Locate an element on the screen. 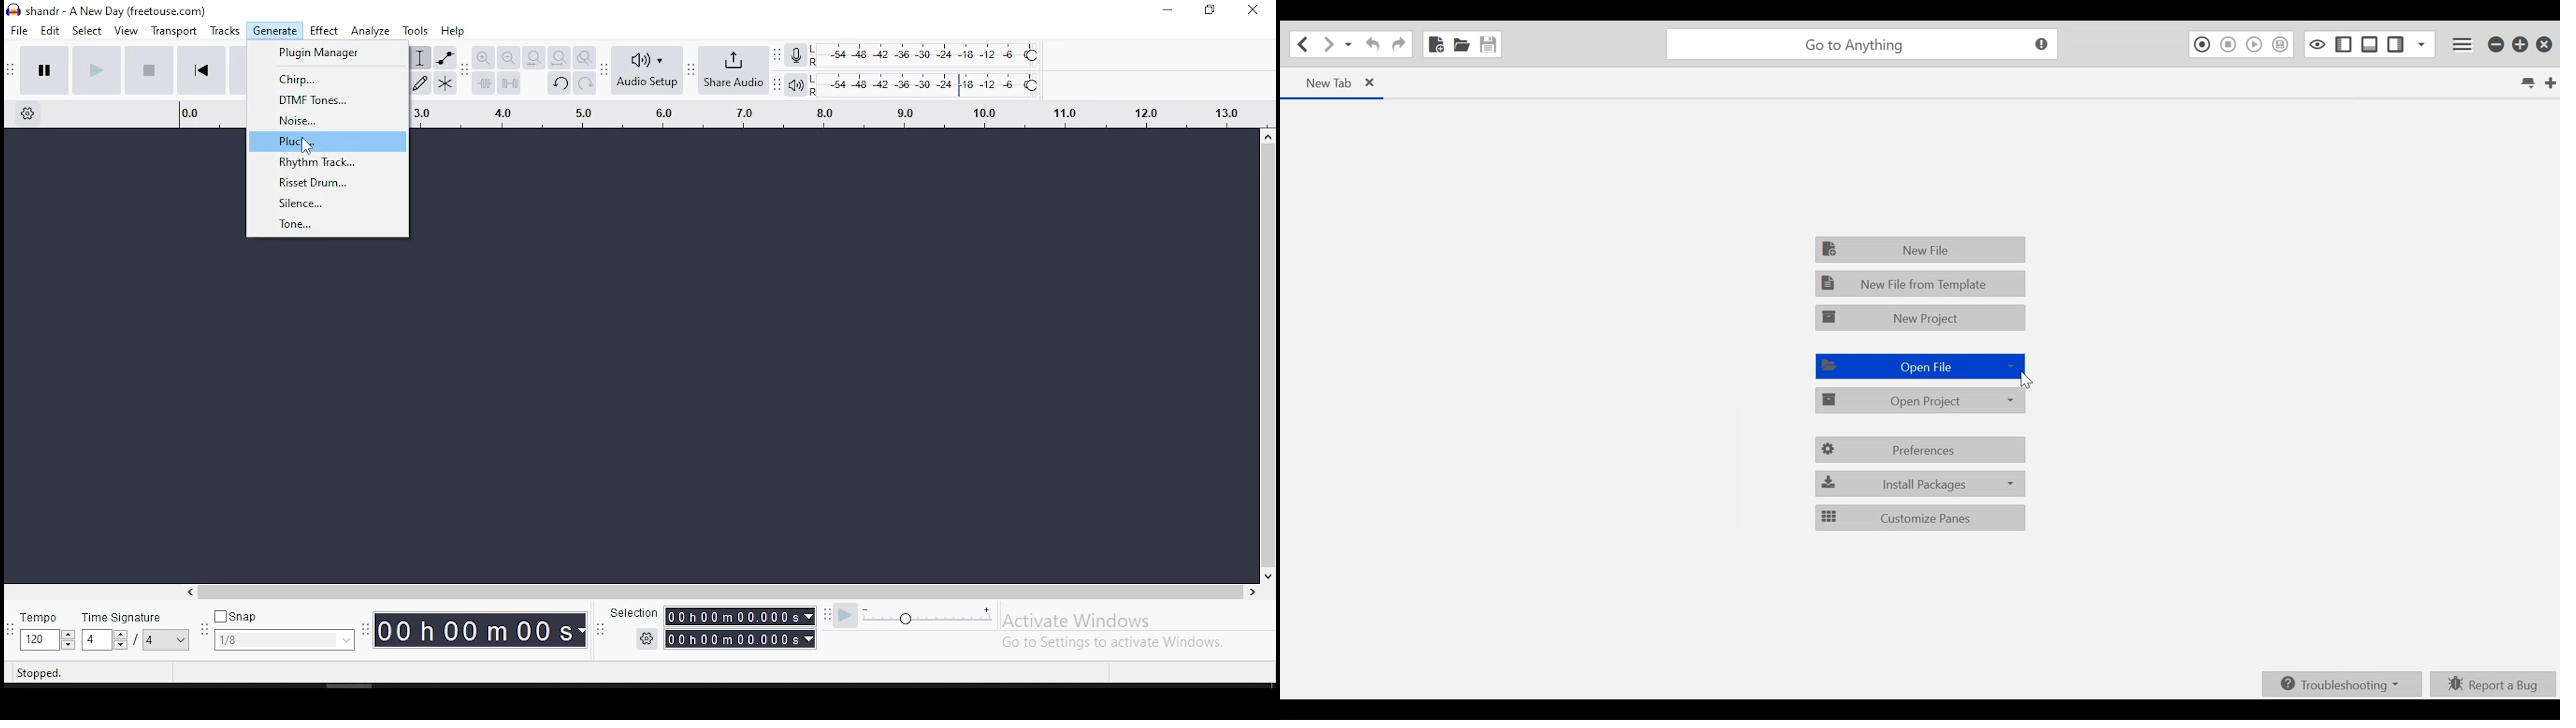  transport is located at coordinates (176, 30).